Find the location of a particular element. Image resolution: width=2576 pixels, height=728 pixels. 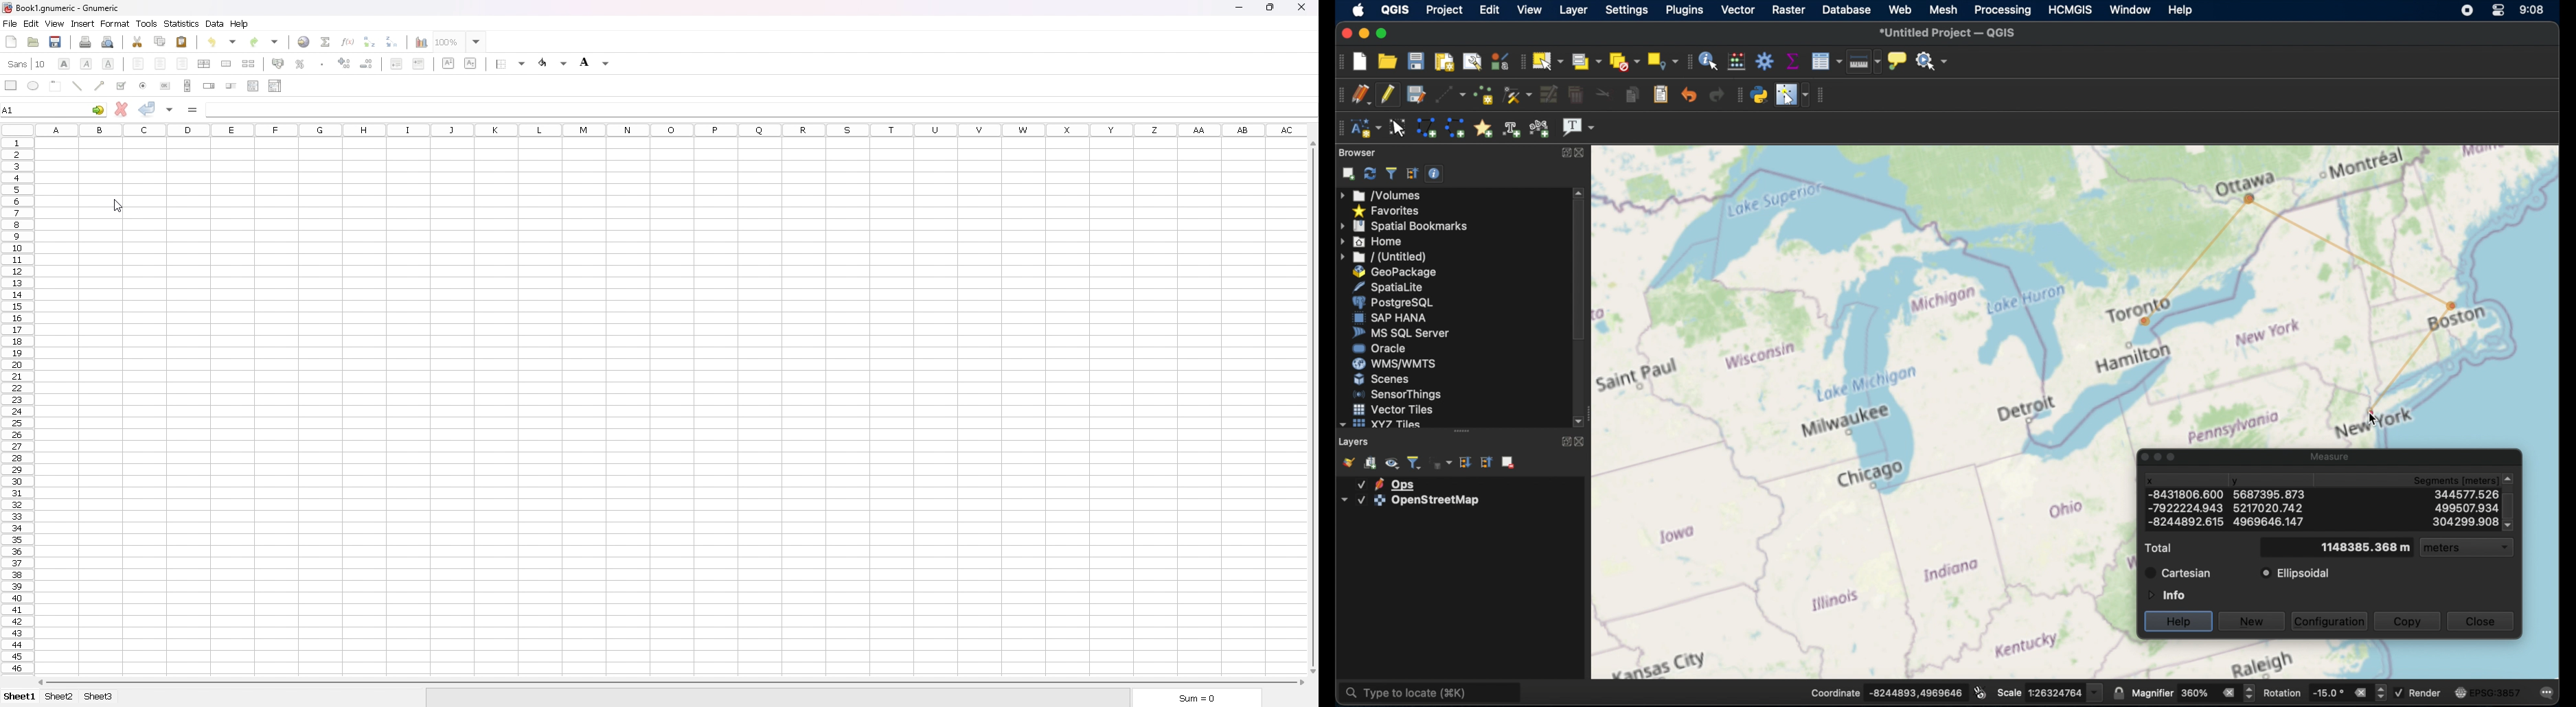

view is located at coordinates (54, 23).